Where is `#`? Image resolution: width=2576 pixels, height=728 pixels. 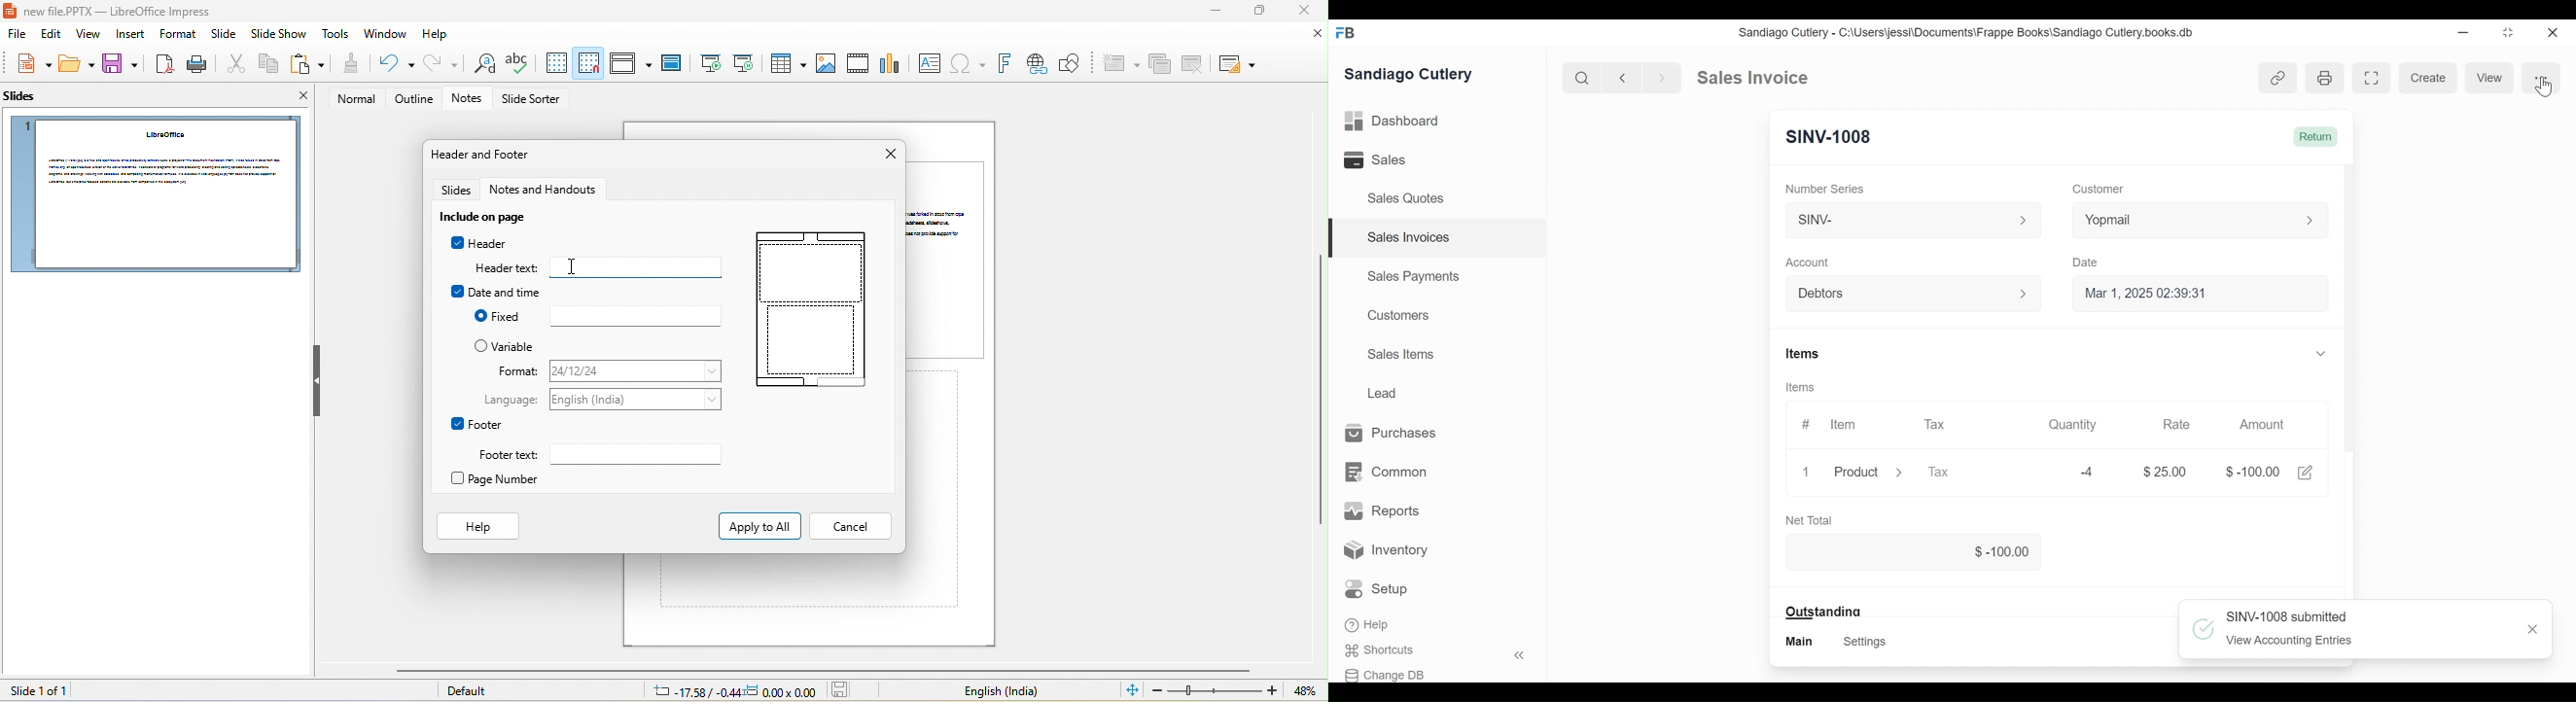
# is located at coordinates (1806, 424).